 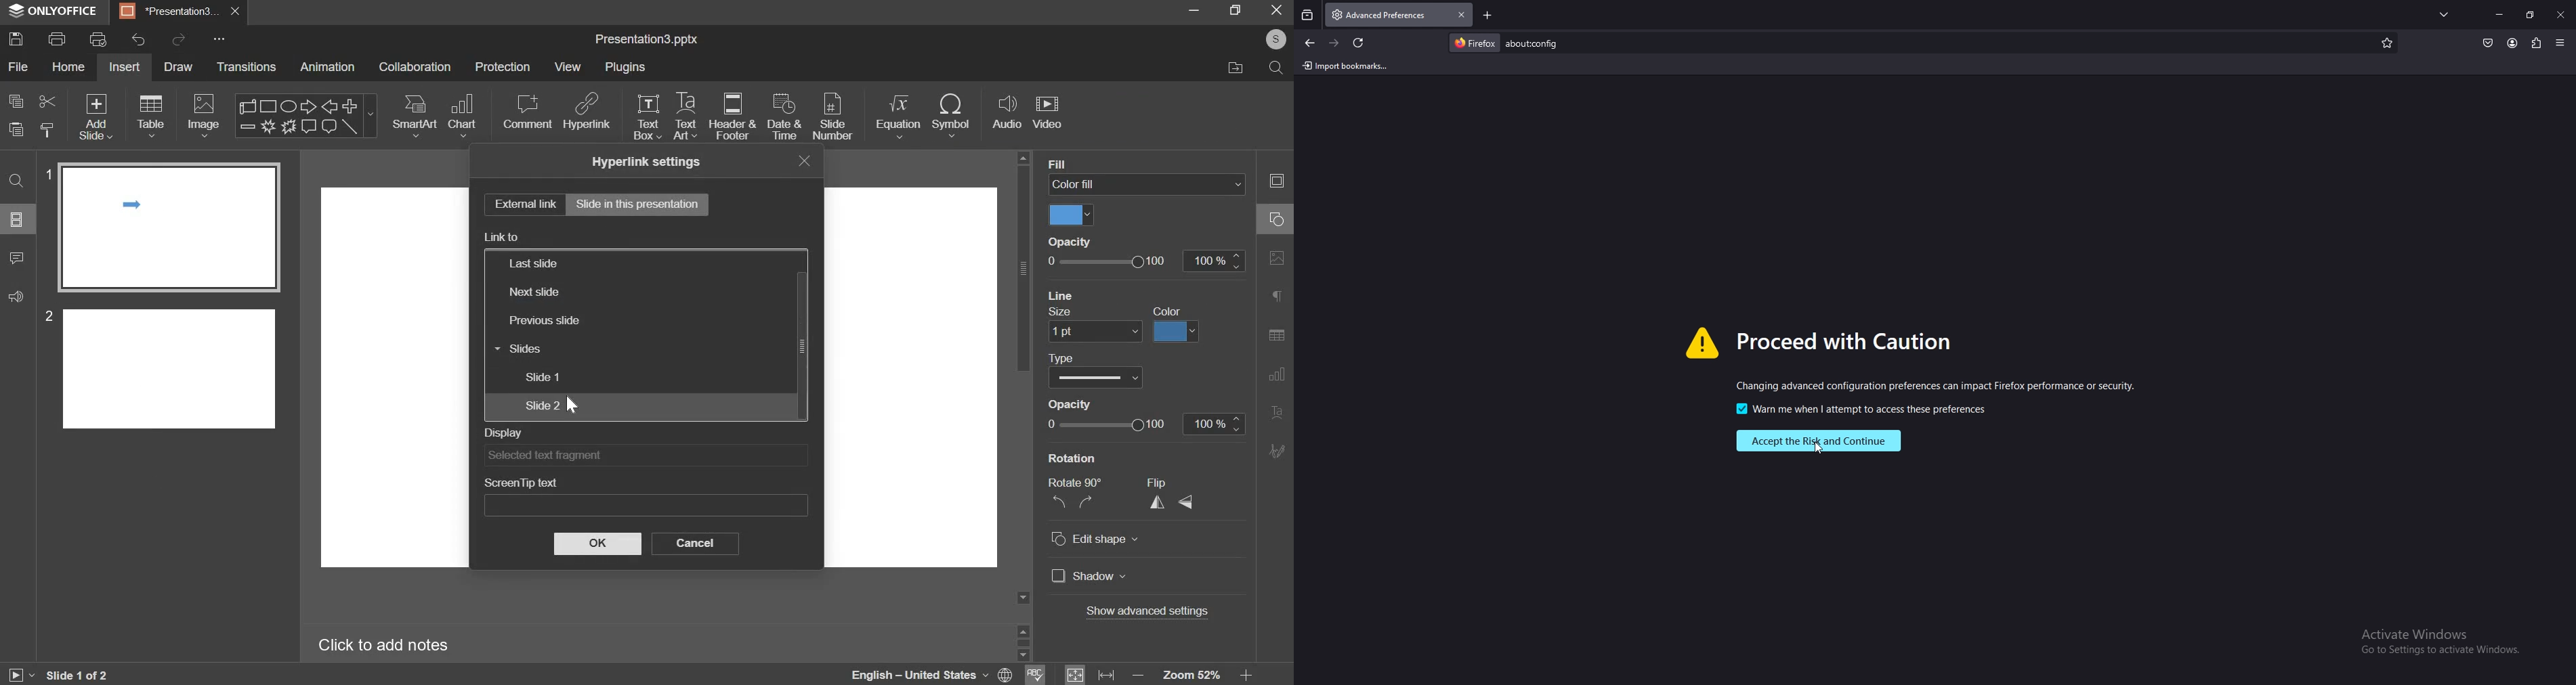 I want to click on minus, so click(x=247, y=126).